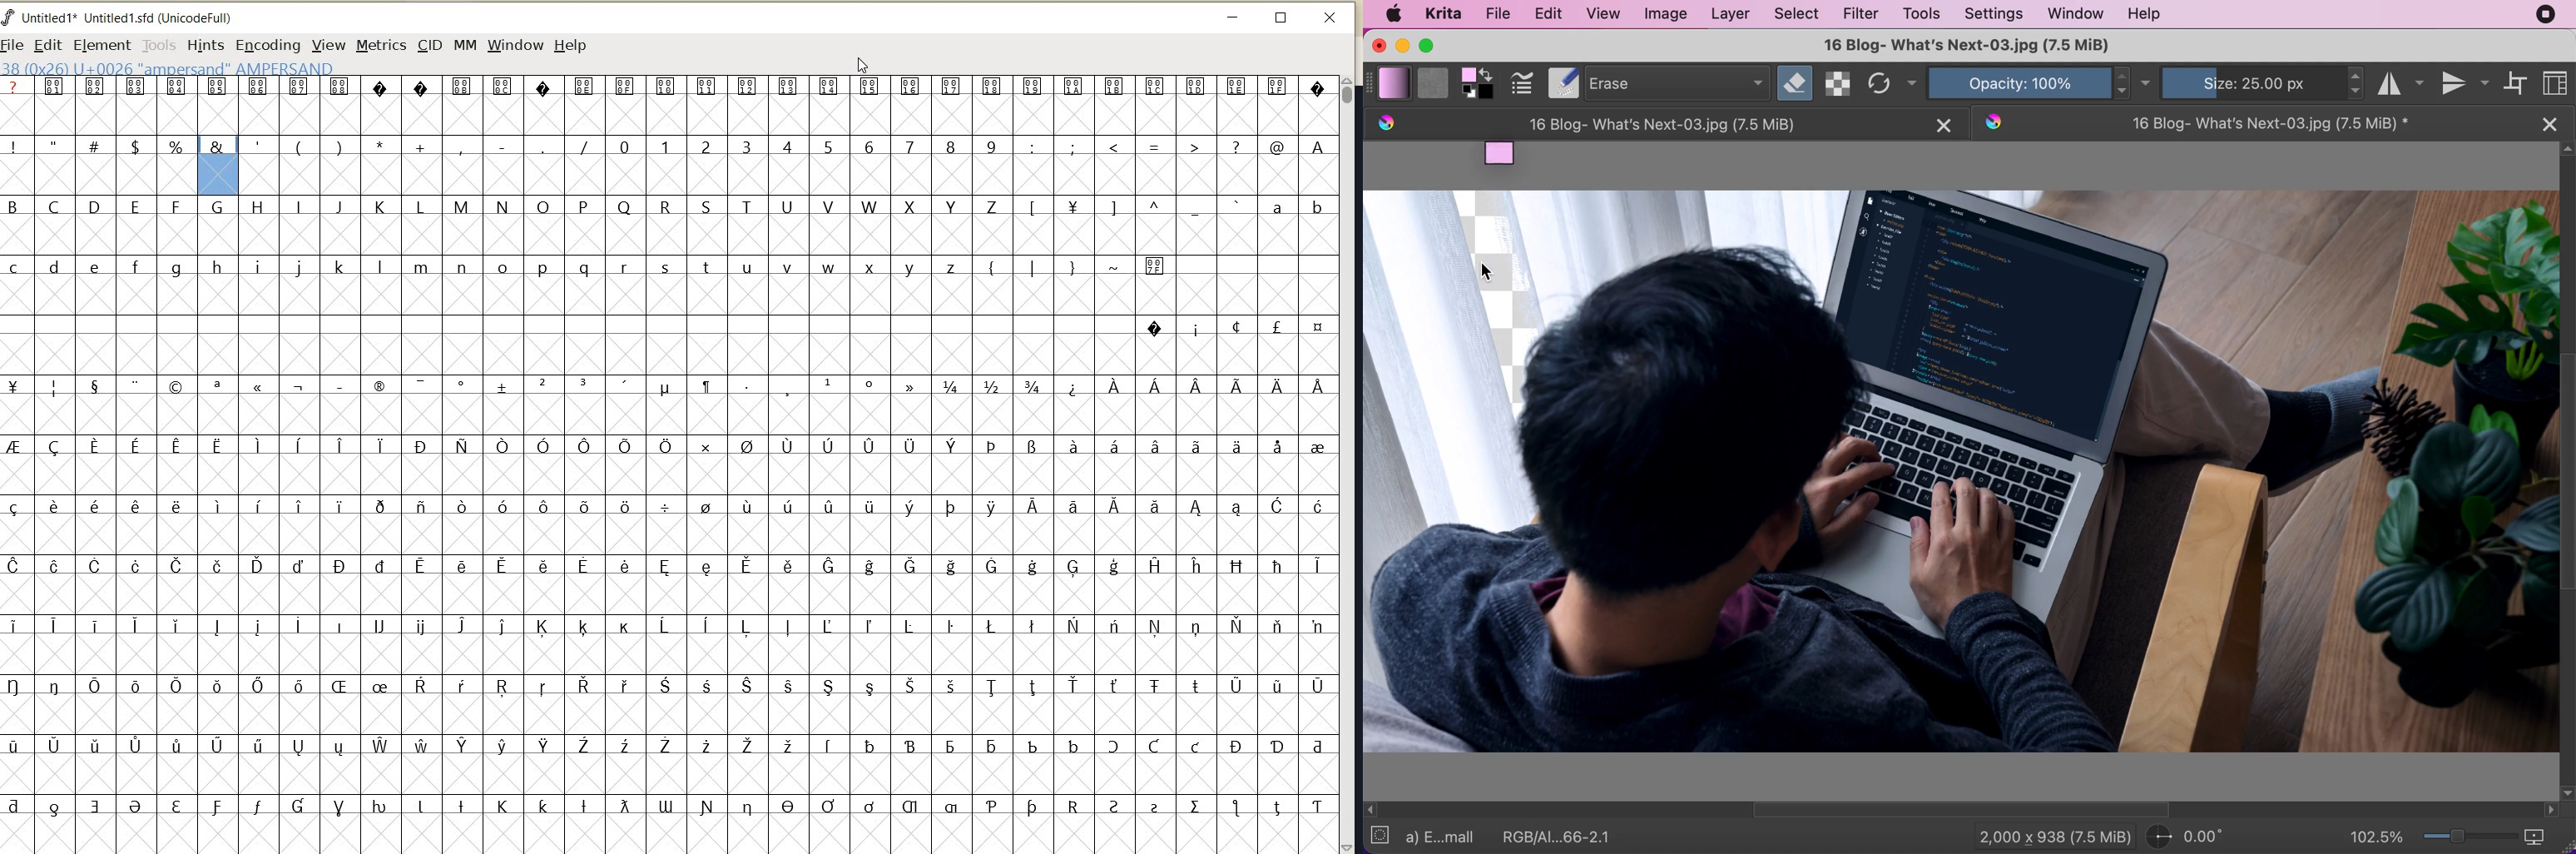 Image resolution: width=2576 pixels, height=868 pixels. What do you see at coordinates (2558, 82) in the screenshot?
I see `choose workspace` at bounding box center [2558, 82].